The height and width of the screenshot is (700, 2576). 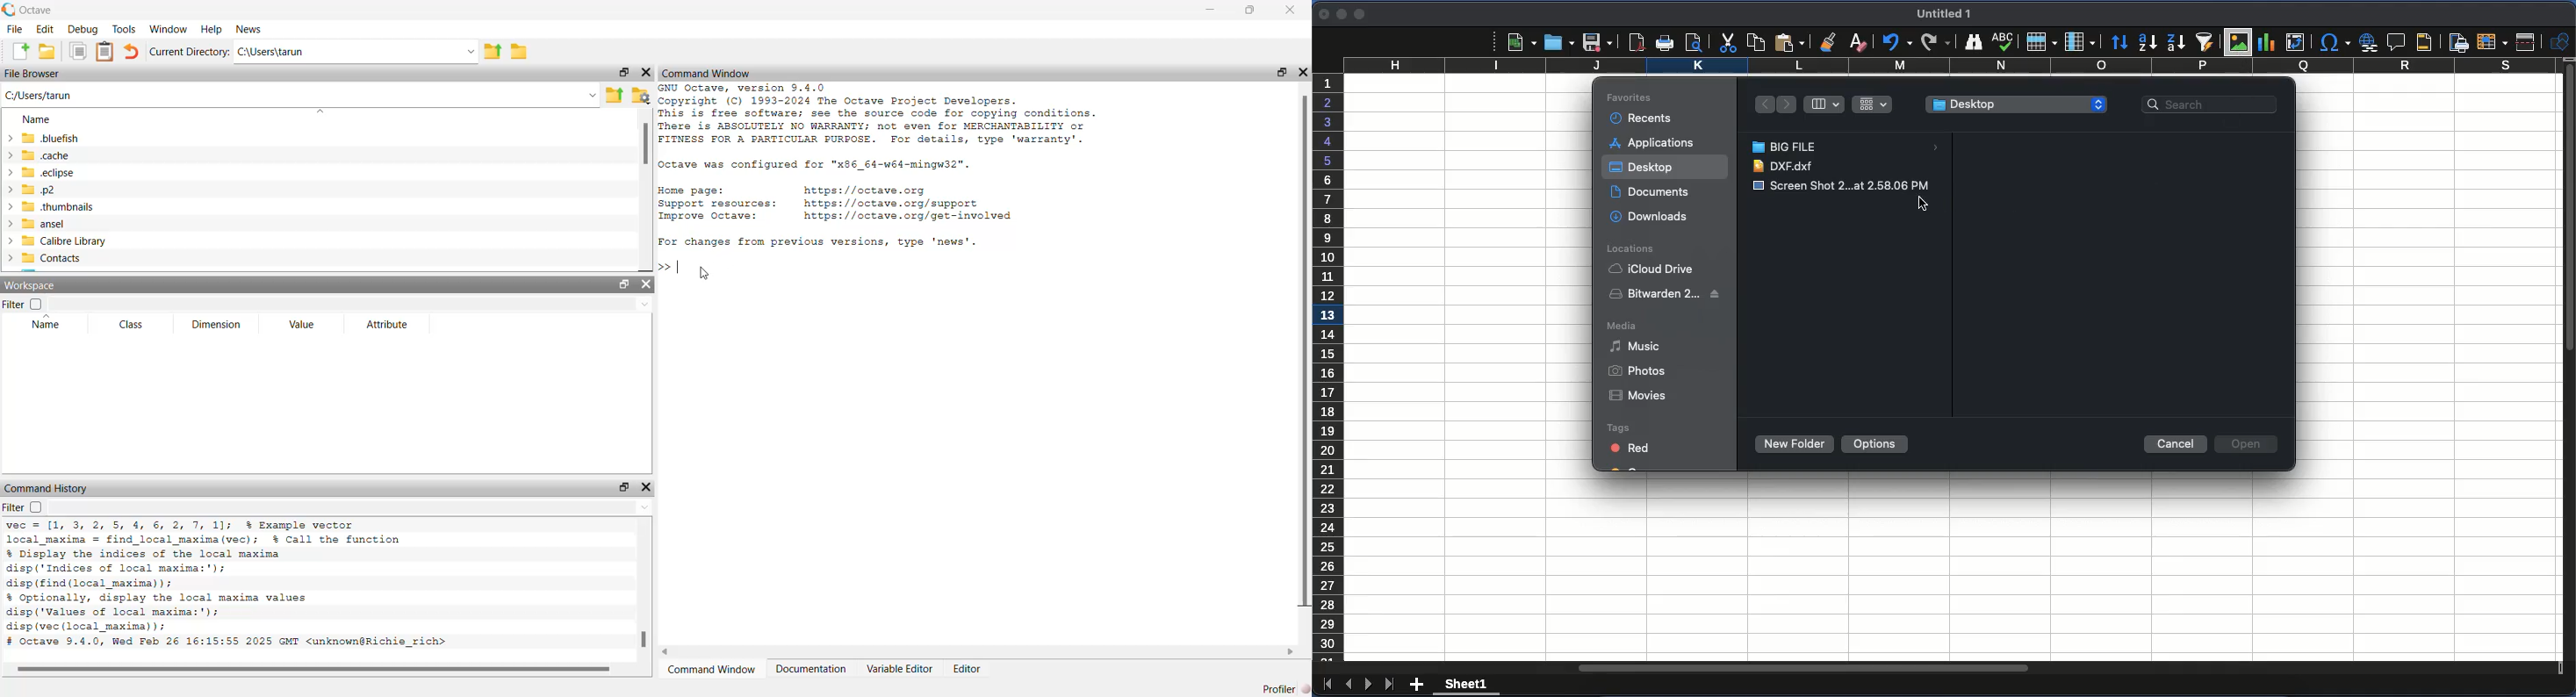 What do you see at coordinates (1637, 42) in the screenshot?
I see `pdf` at bounding box center [1637, 42].